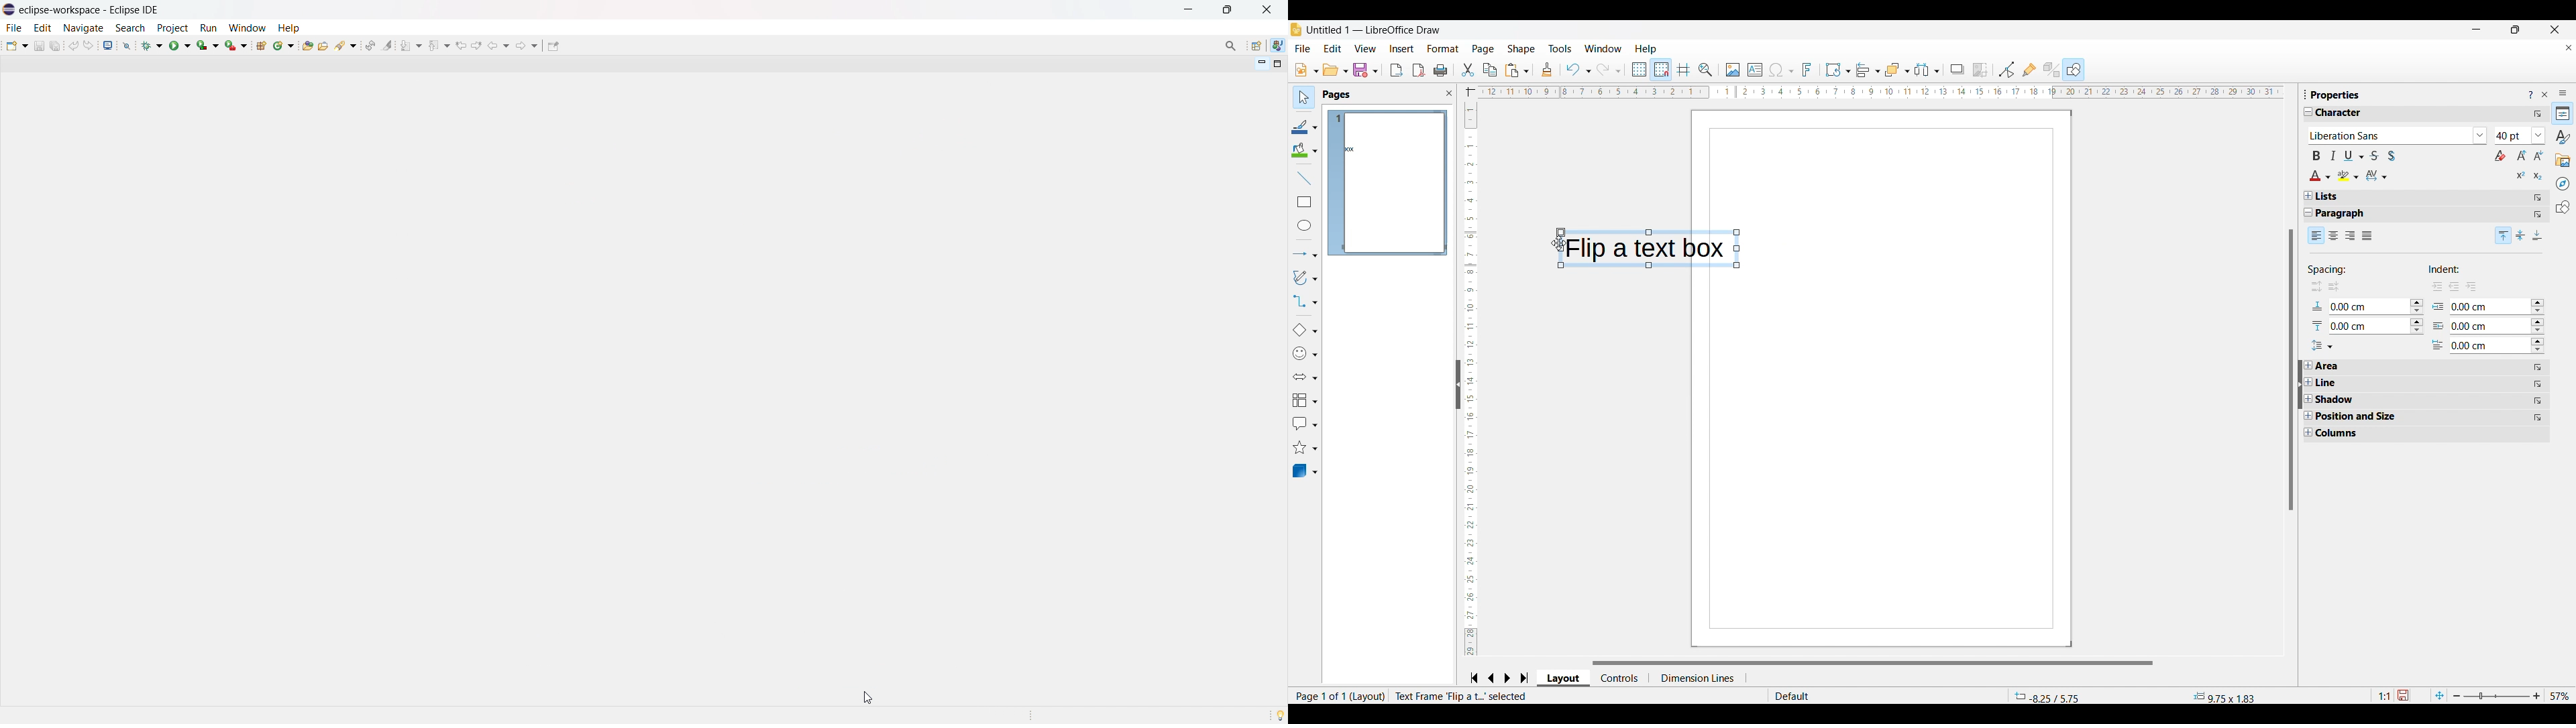 The width and height of the screenshot is (2576, 728). I want to click on navigate, so click(83, 27).